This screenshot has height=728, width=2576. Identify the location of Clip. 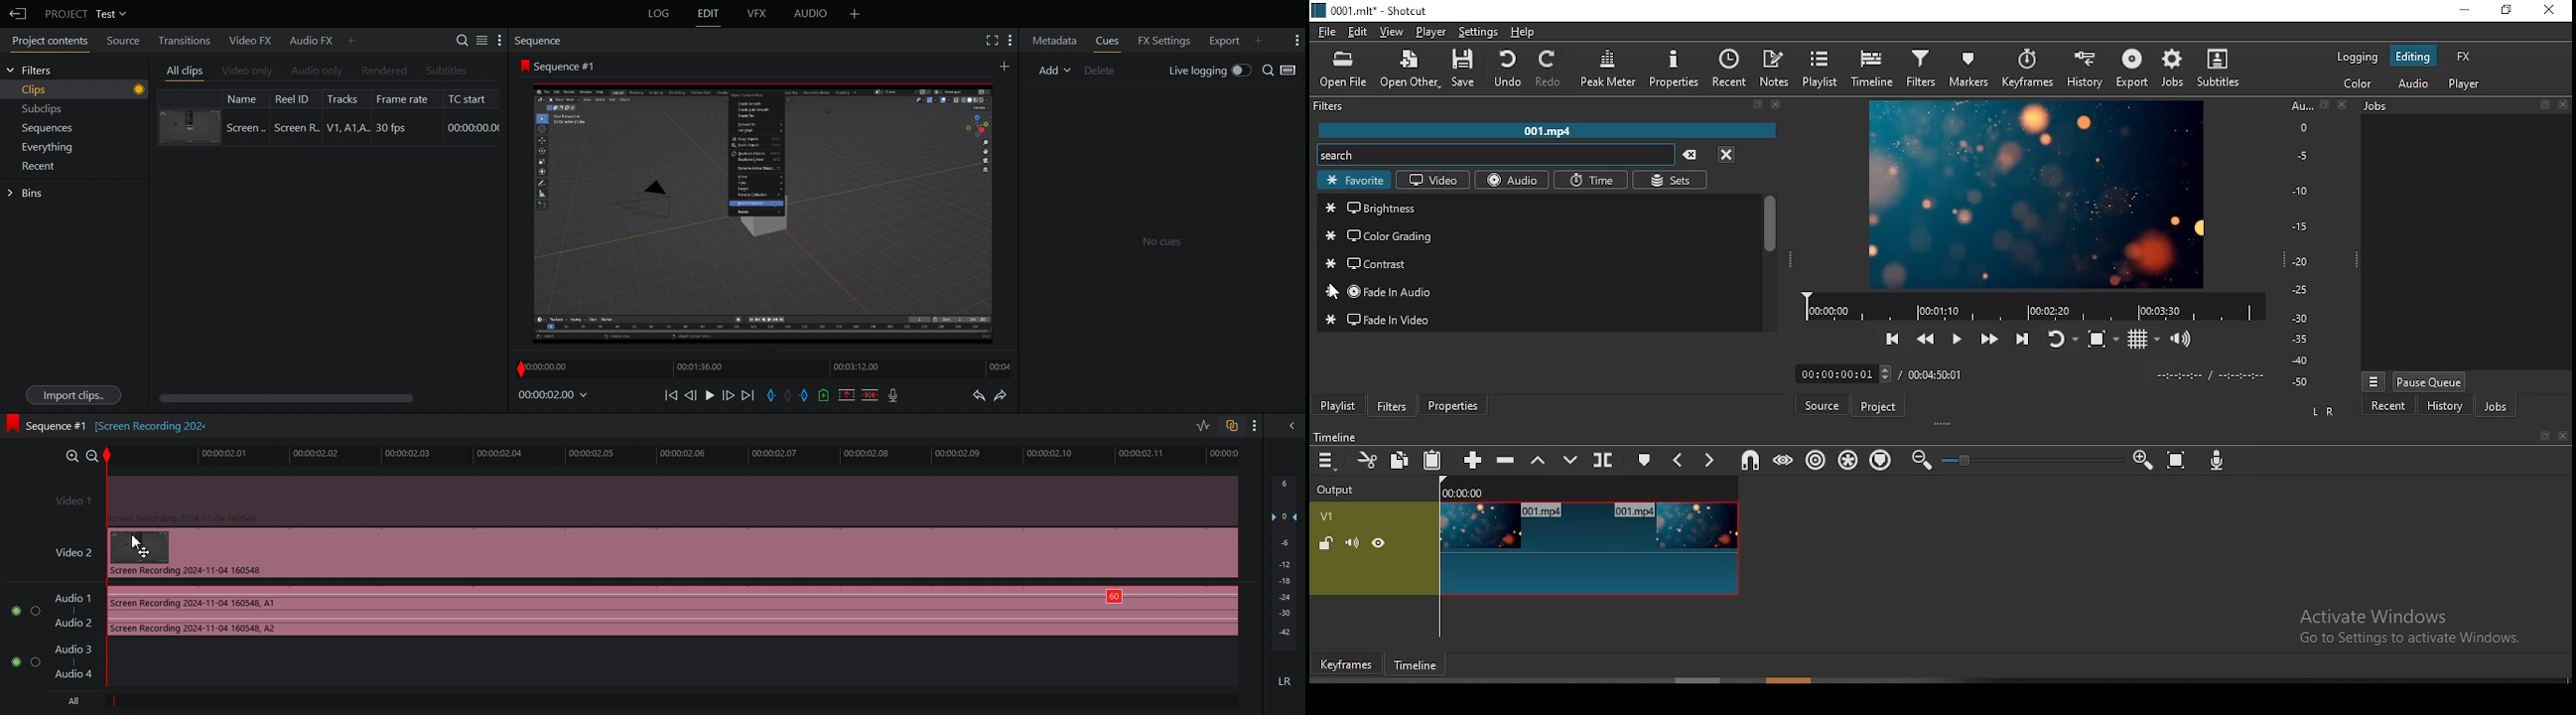
(328, 116).